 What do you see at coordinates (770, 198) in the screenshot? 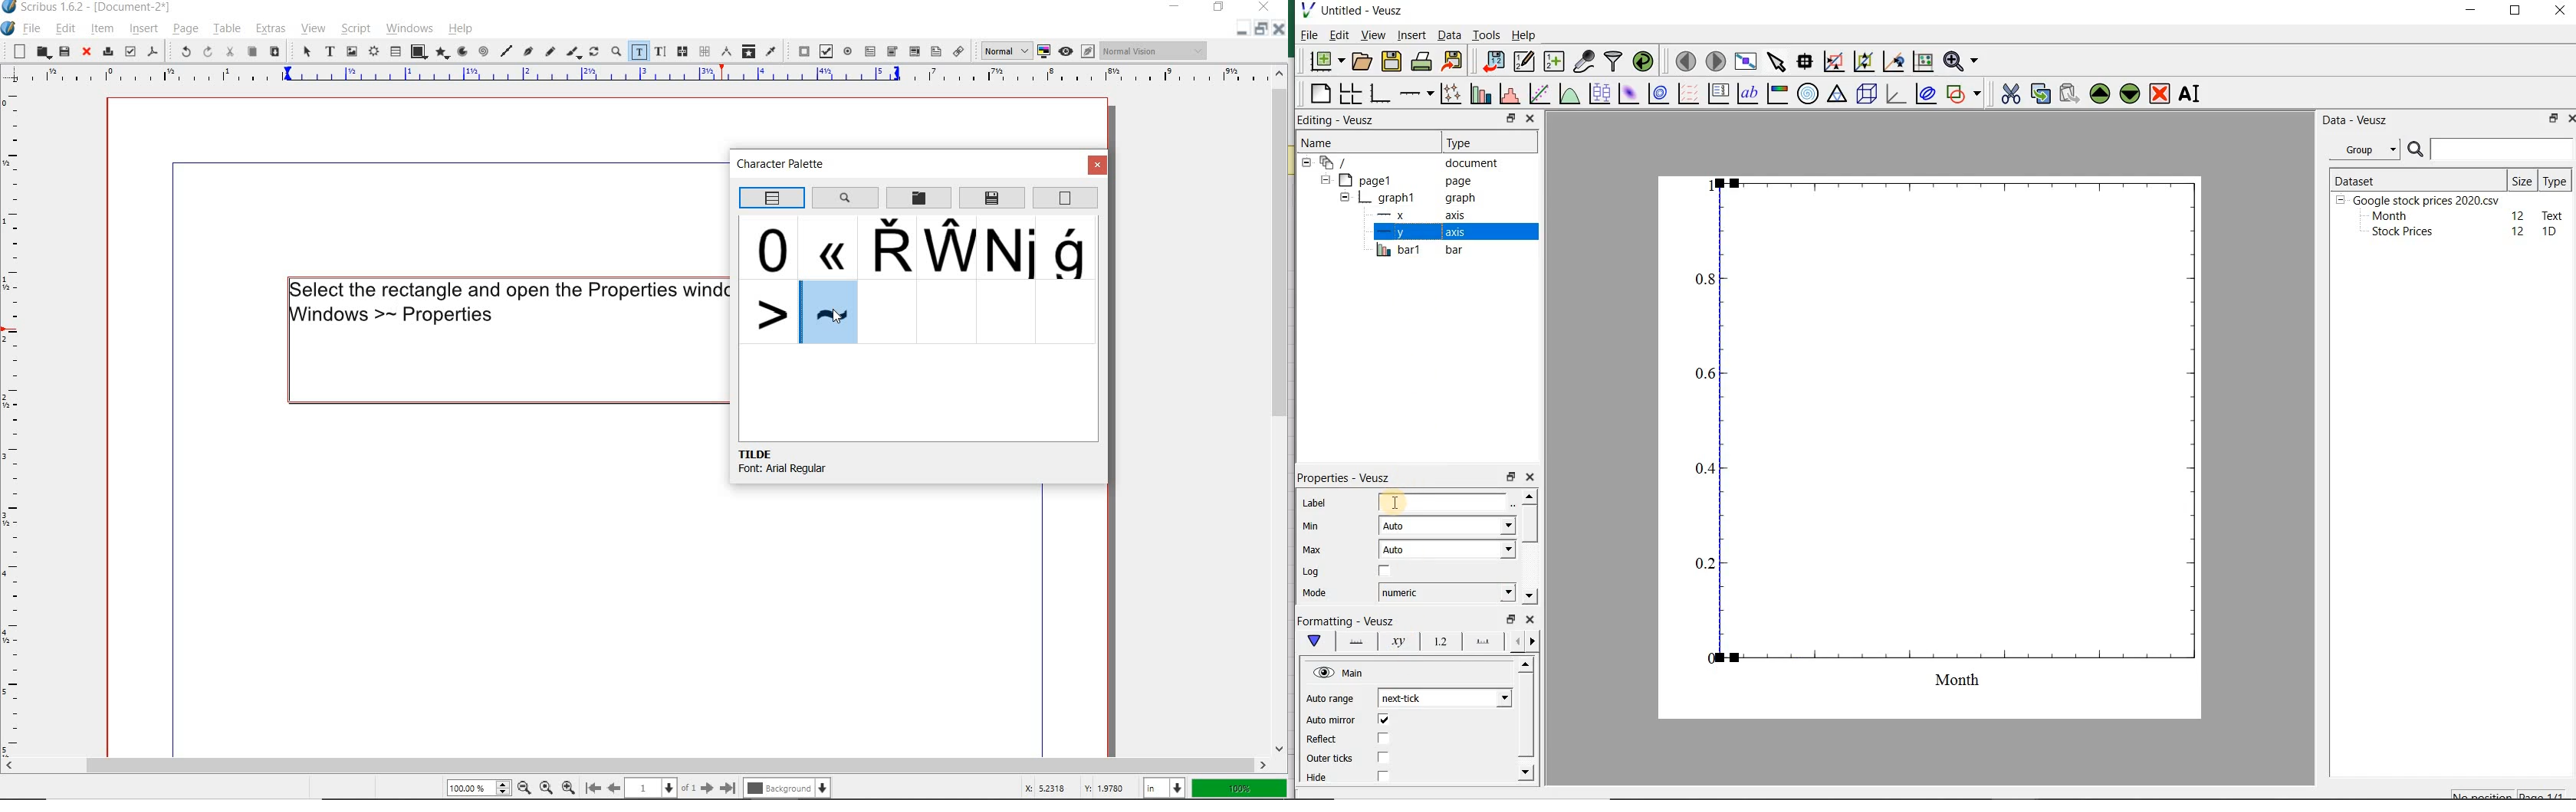
I see `show/hide enhanced palette` at bounding box center [770, 198].